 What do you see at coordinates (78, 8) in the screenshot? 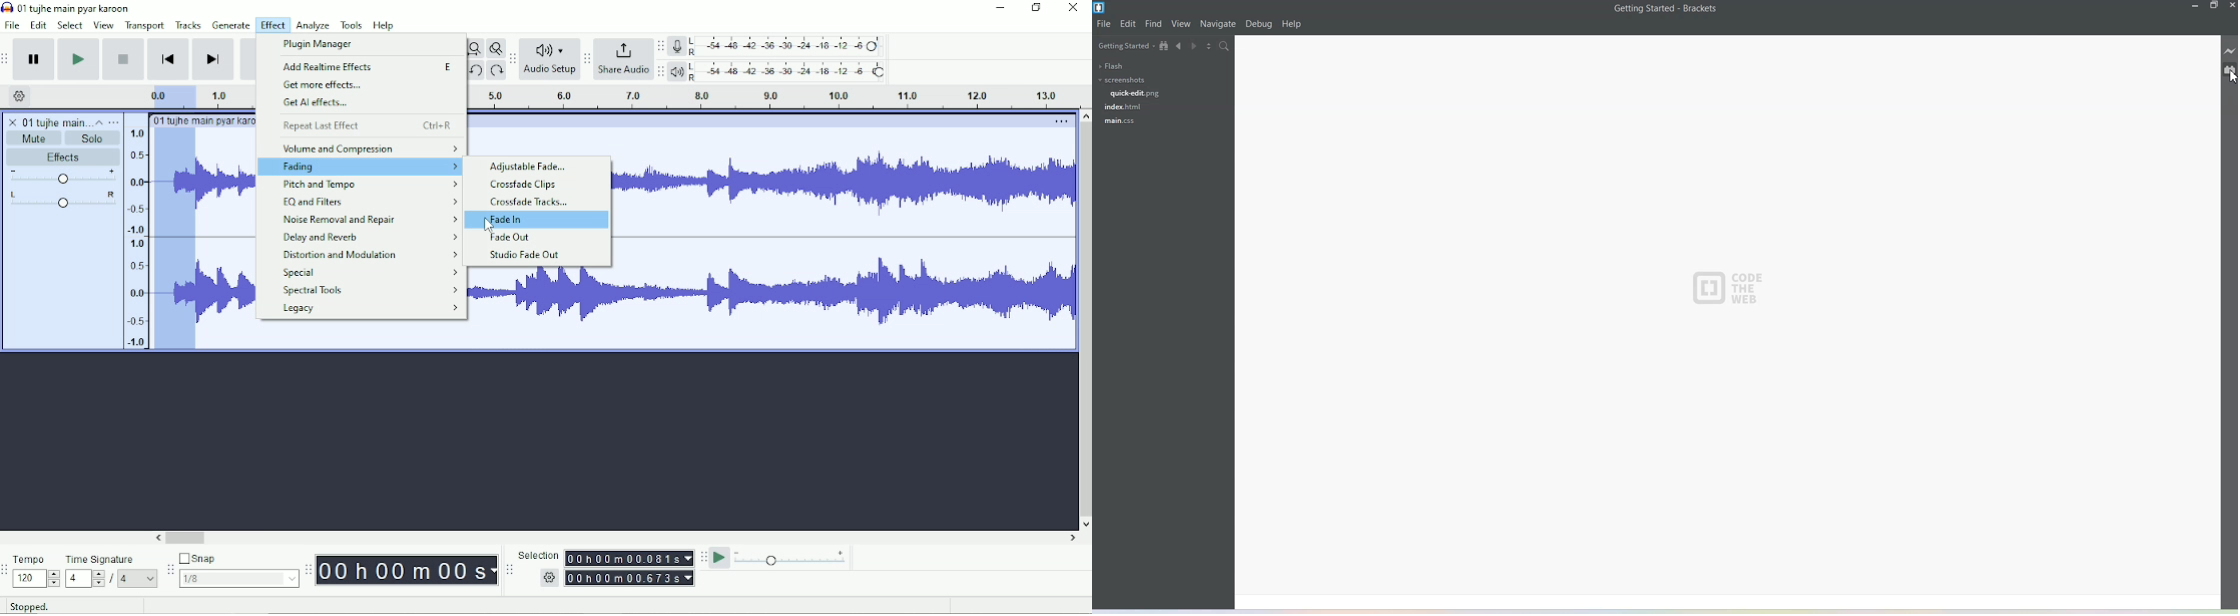
I see `01 tujhe main pyar karoon` at bounding box center [78, 8].